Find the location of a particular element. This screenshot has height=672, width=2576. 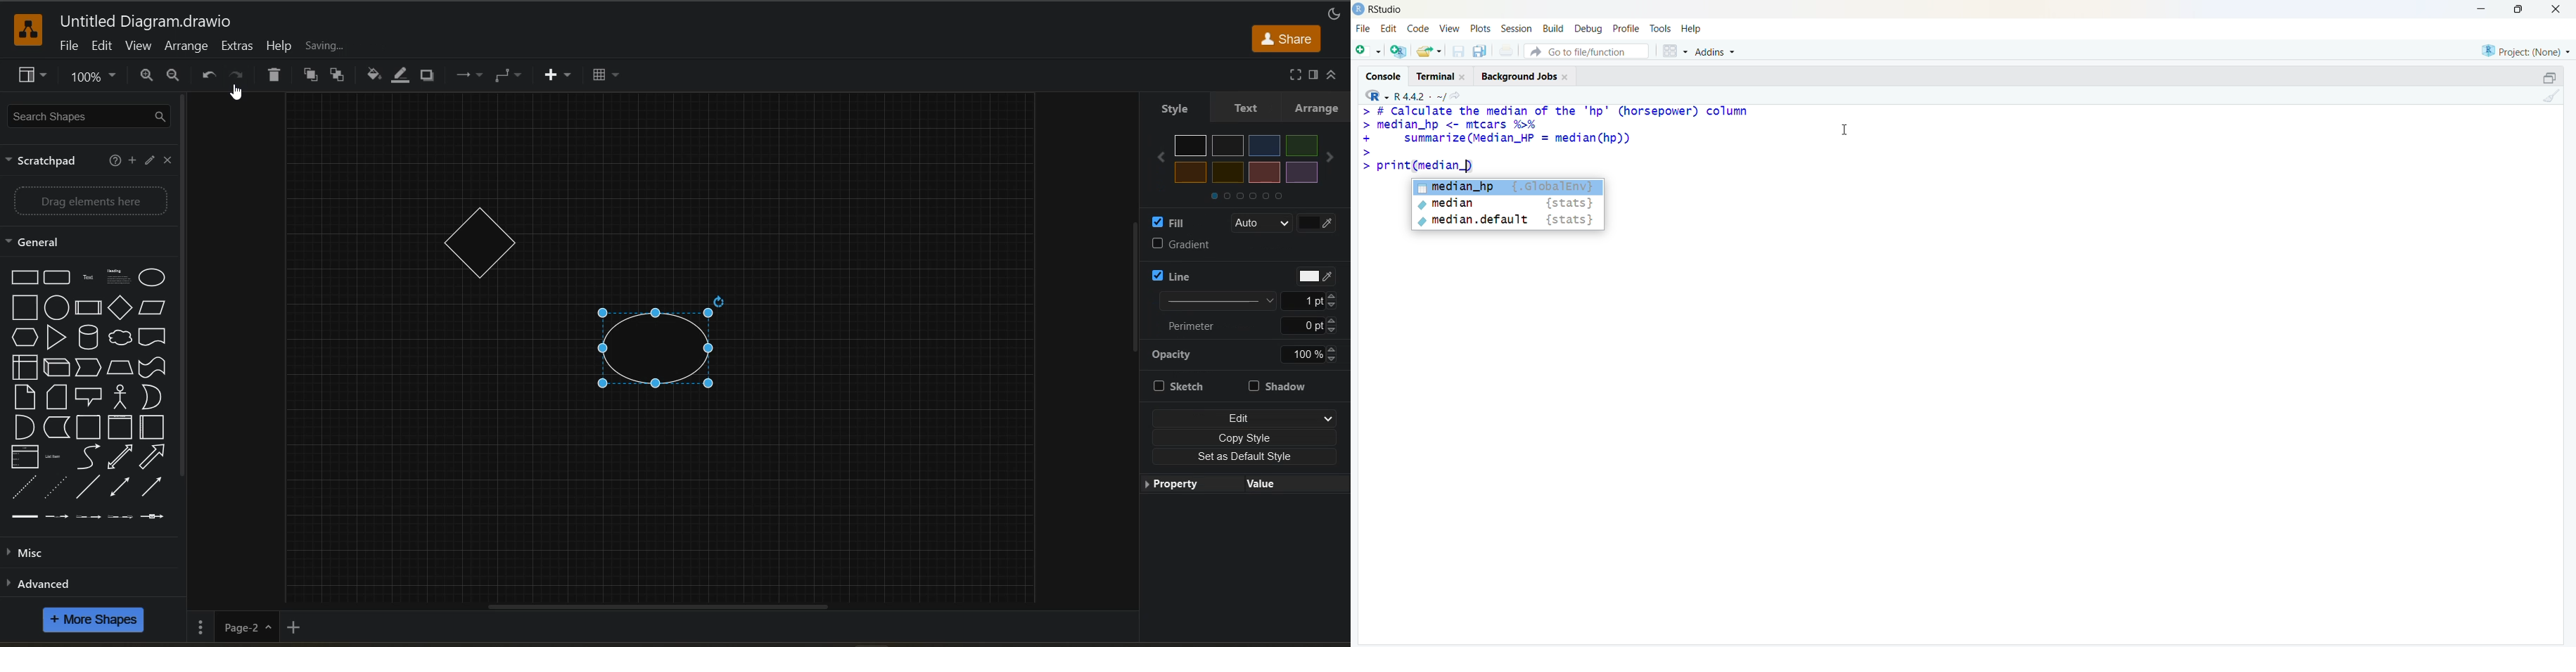

link is located at coordinates (26, 518).